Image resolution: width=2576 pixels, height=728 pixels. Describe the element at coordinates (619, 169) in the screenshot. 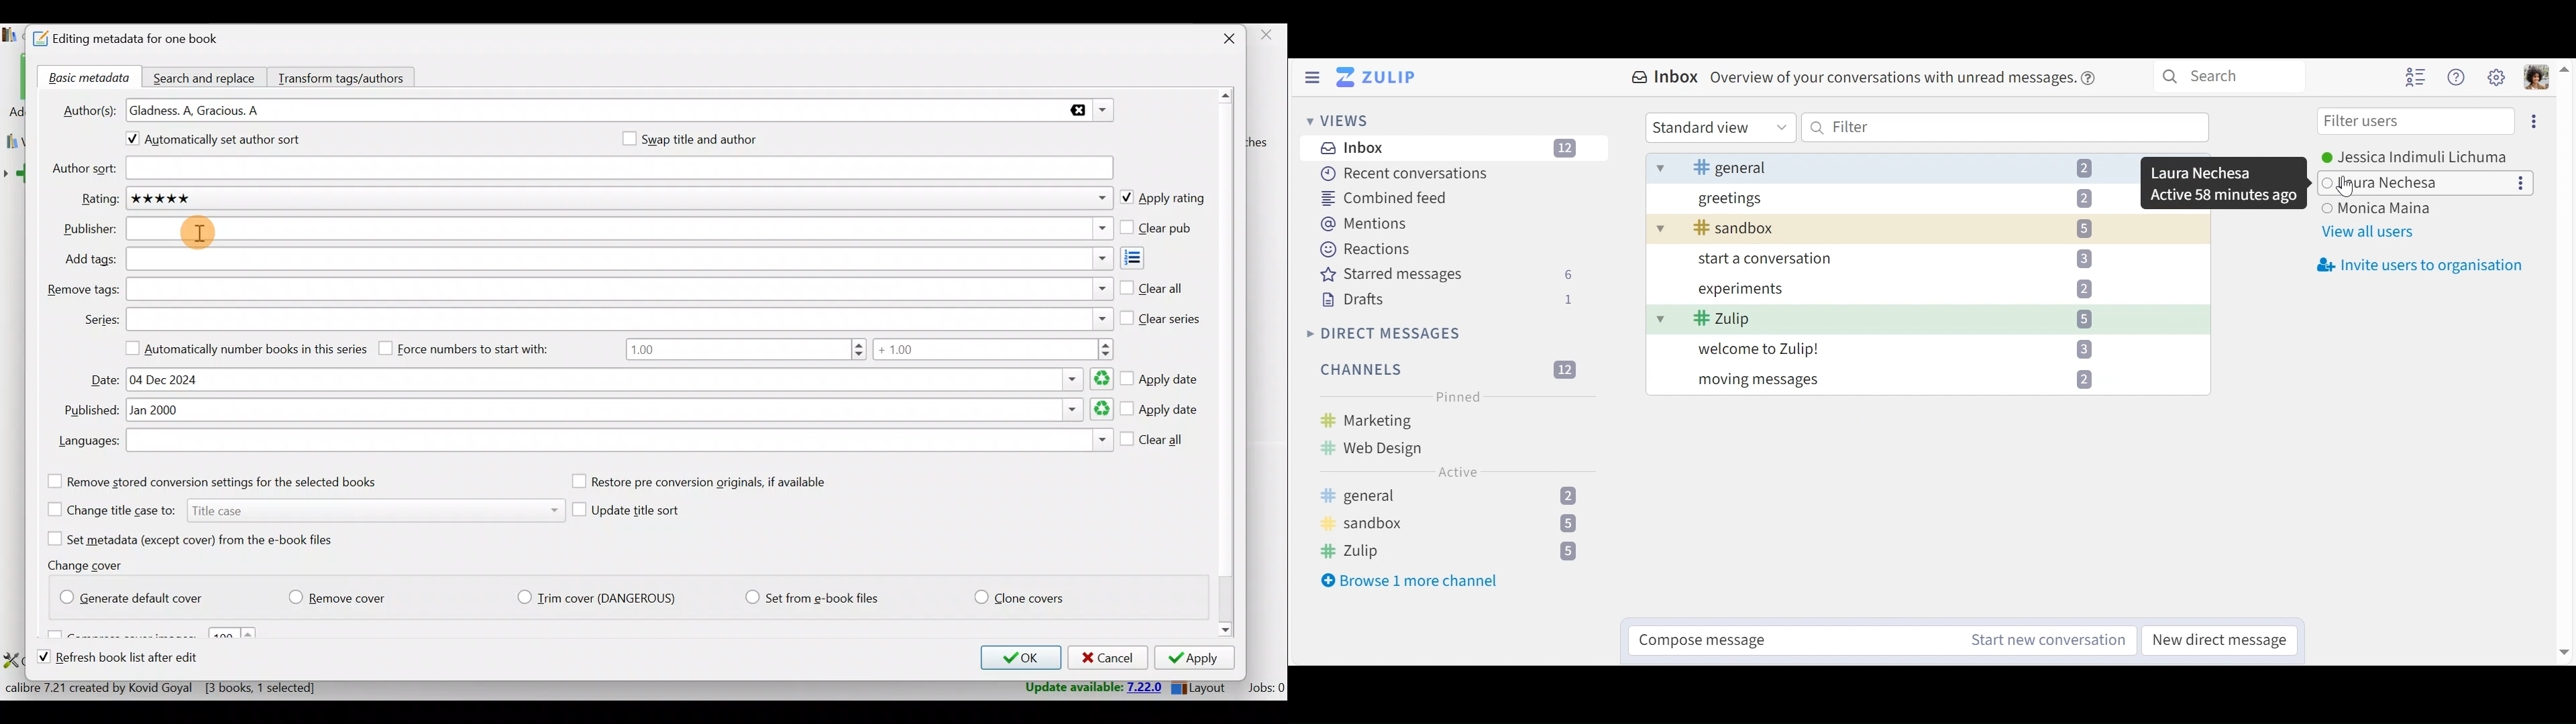

I see `Author sort` at that location.